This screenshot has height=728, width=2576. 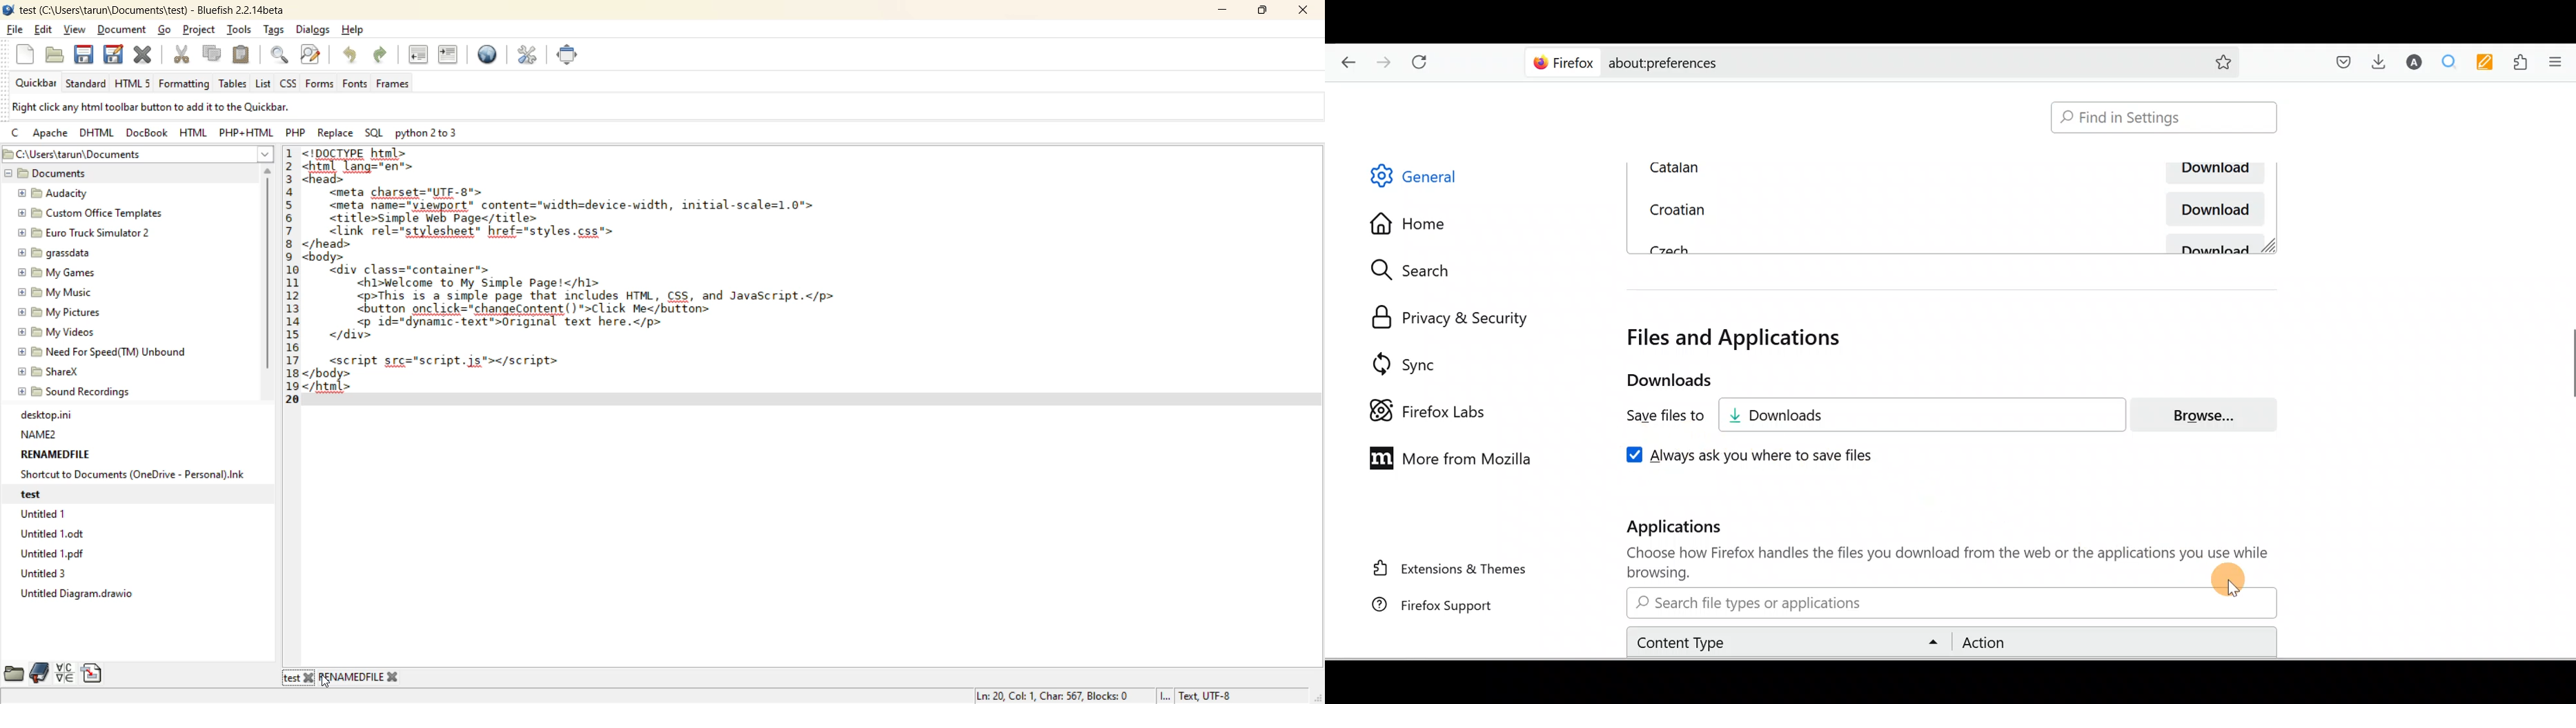 I want to click on css, so click(x=288, y=84).